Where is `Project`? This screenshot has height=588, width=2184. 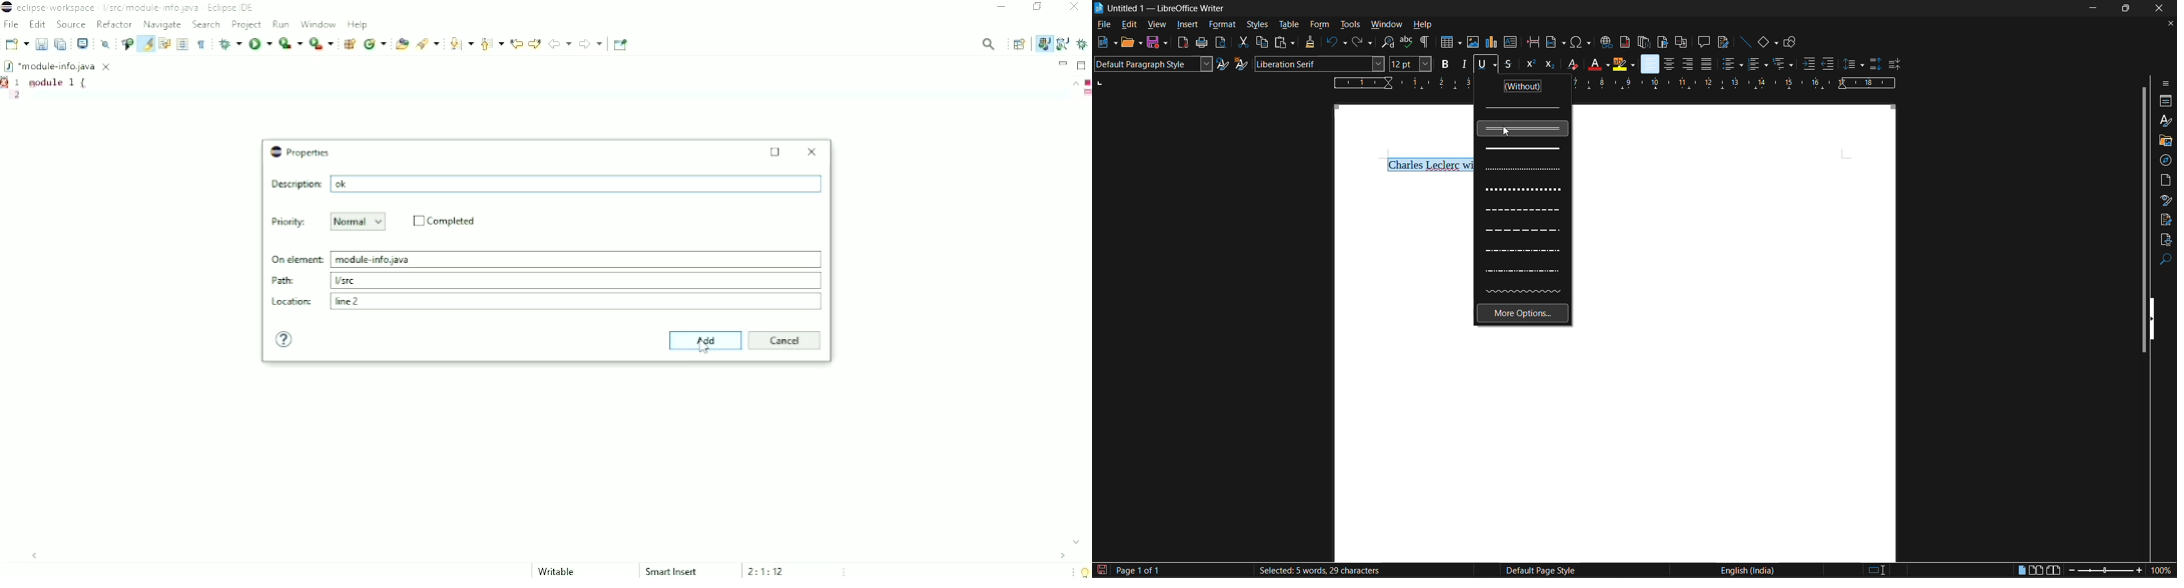
Project is located at coordinates (247, 24).